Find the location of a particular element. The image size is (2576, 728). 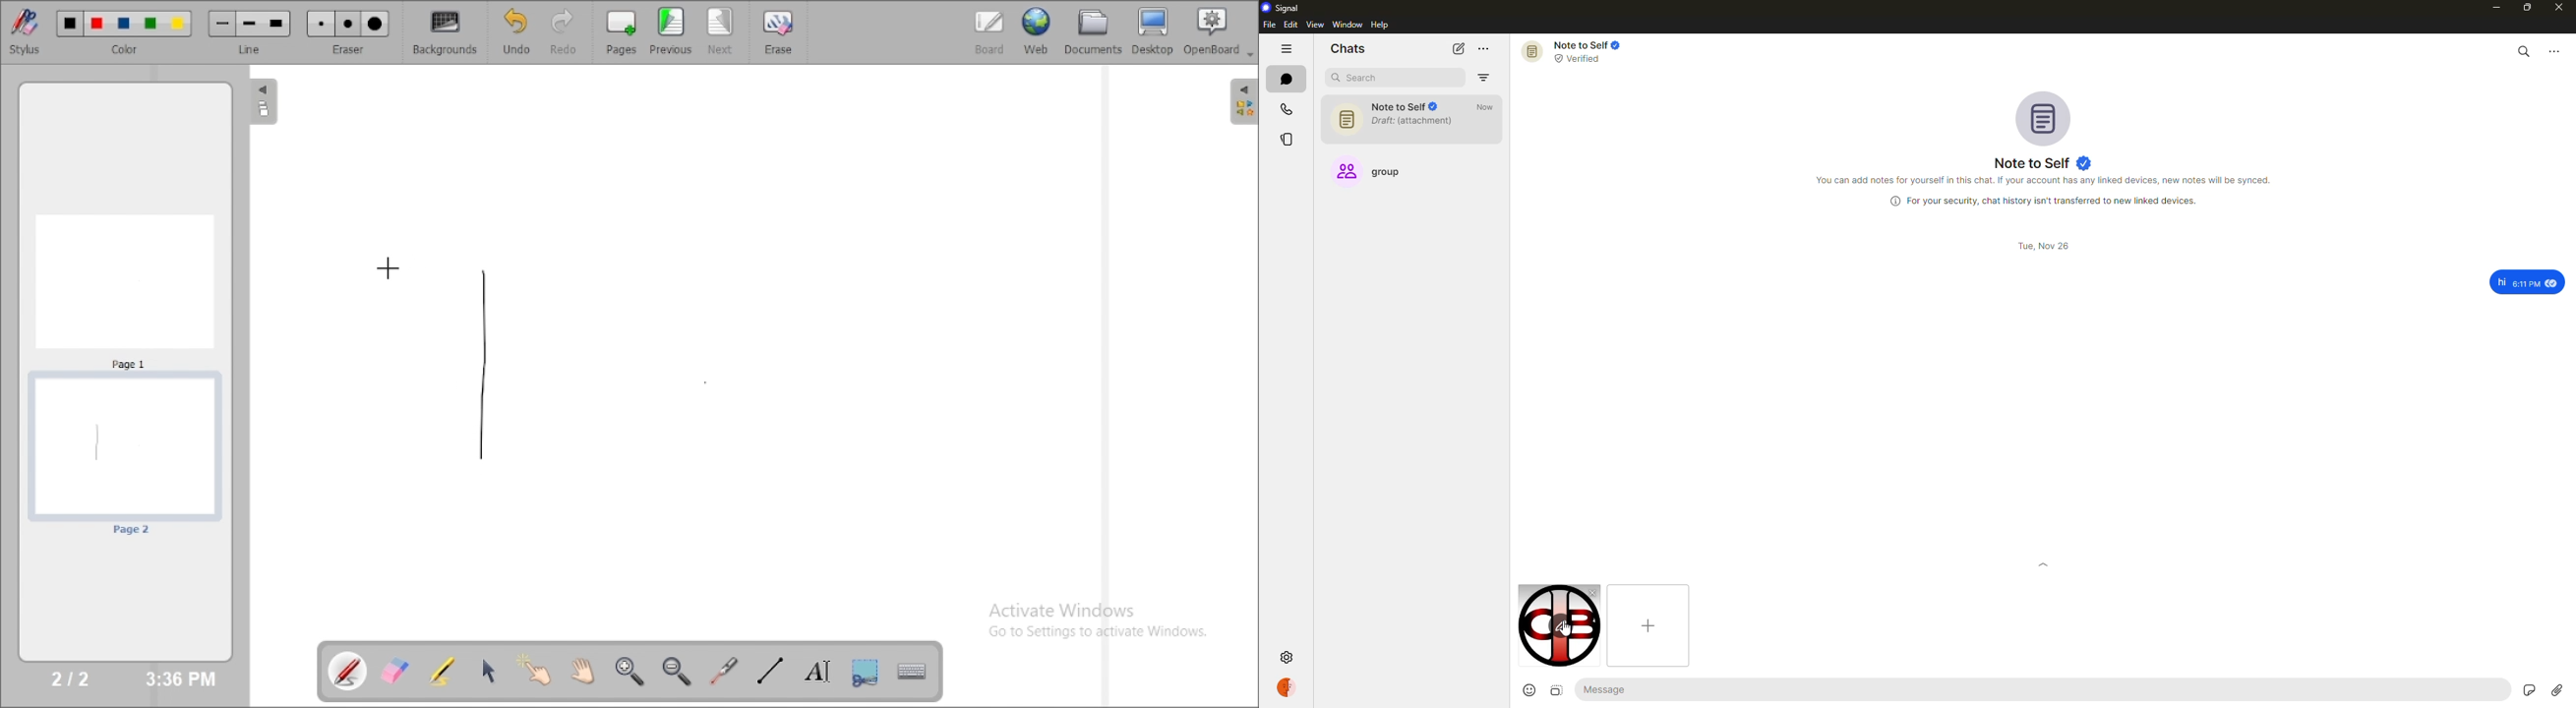

info is located at coordinates (2041, 201).